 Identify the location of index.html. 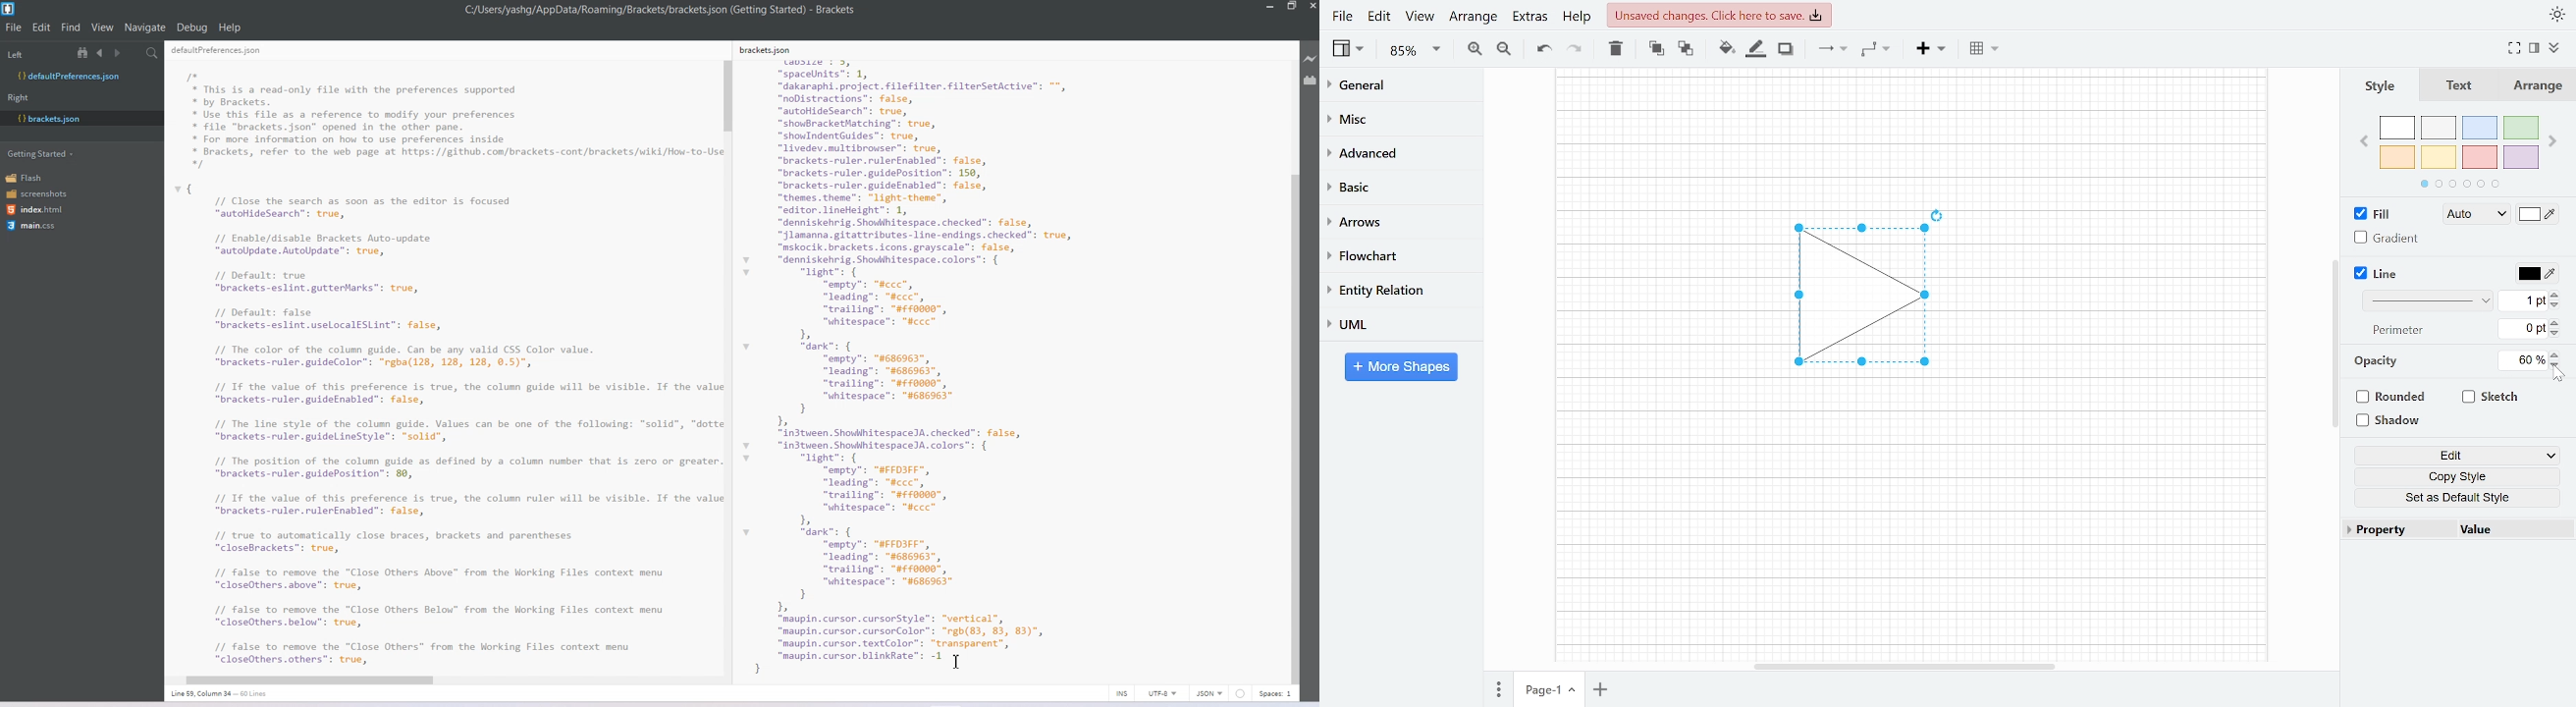
(39, 210).